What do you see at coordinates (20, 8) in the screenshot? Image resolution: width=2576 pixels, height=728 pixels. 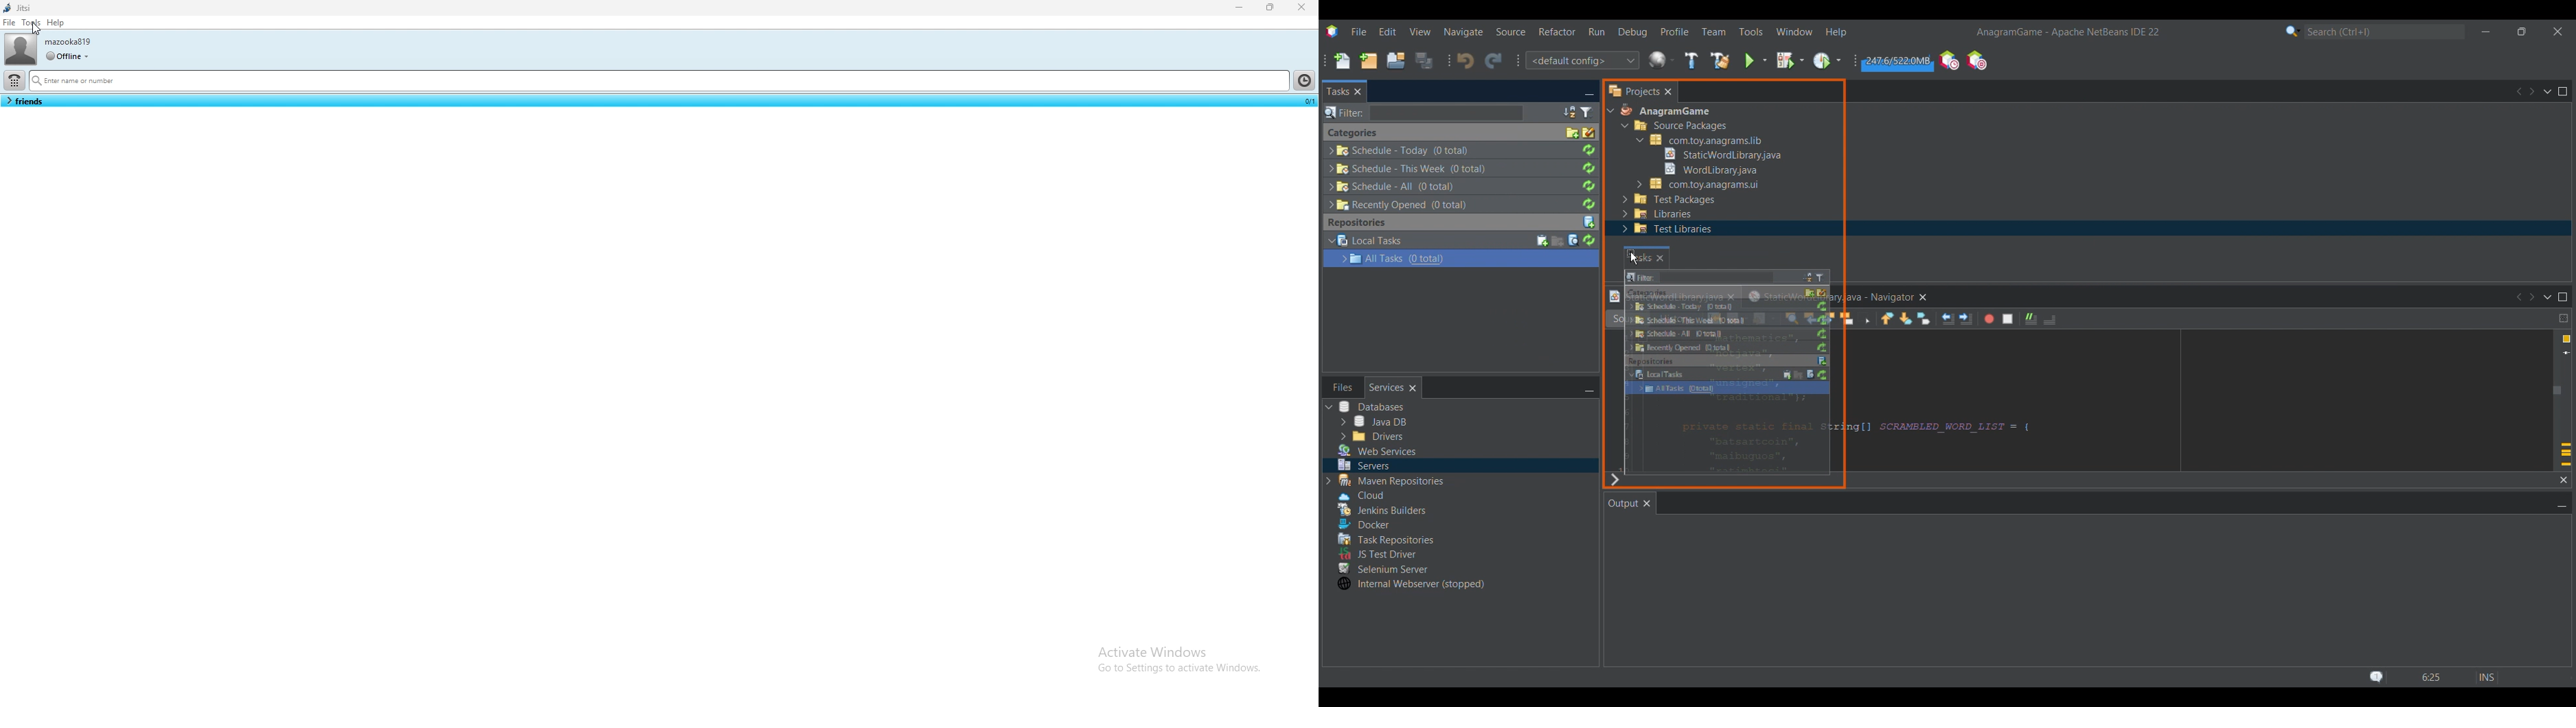 I see `jitsi` at bounding box center [20, 8].